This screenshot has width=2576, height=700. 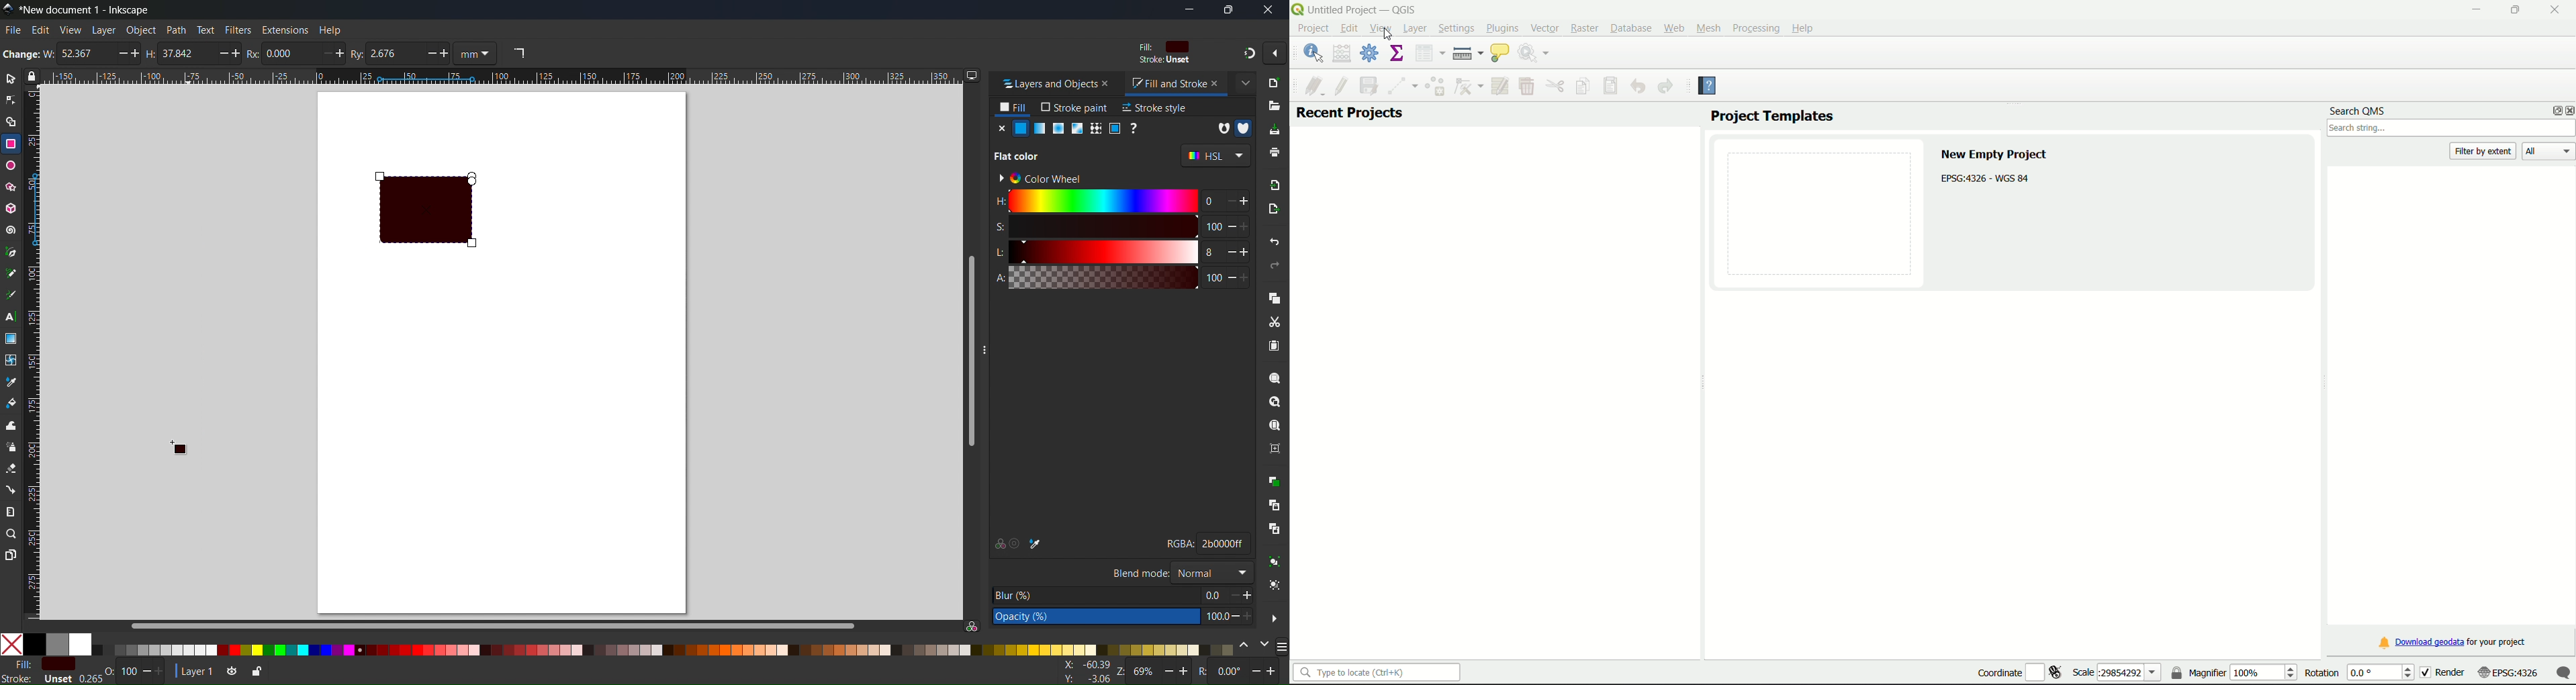 I want to click on Display option, so click(x=972, y=75).